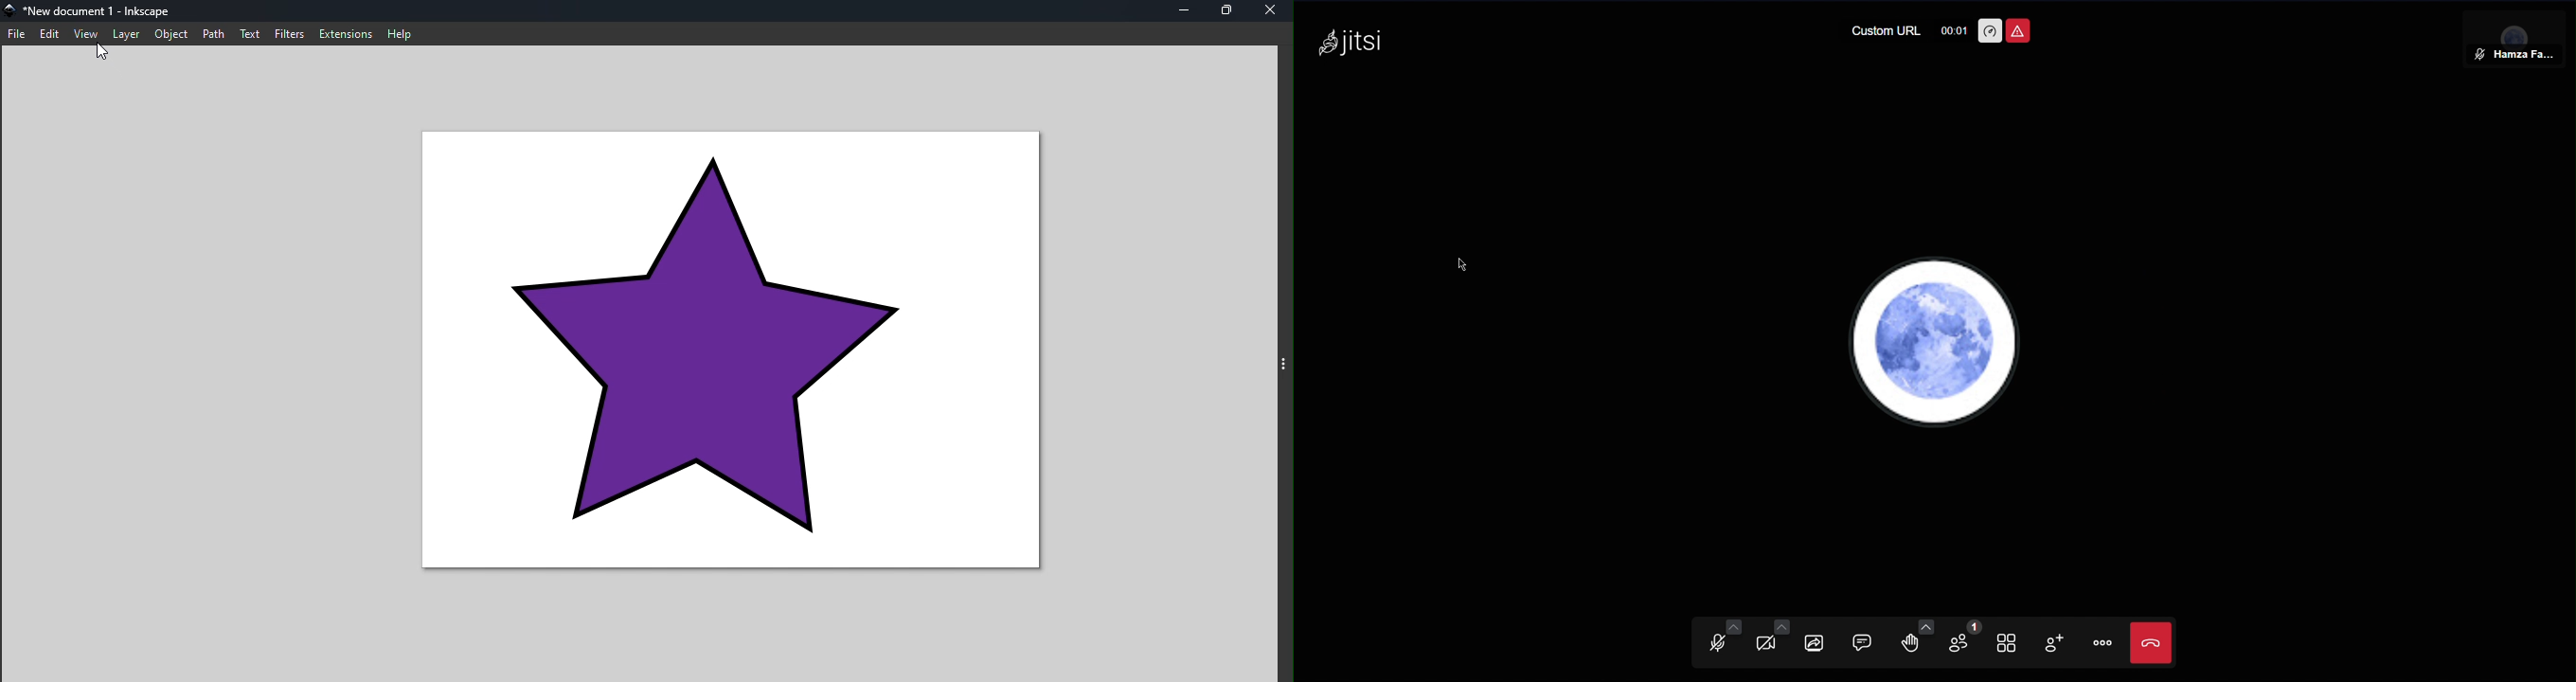  What do you see at coordinates (212, 31) in the screenshot?
I see `Path` at bounding box center [212, 31].